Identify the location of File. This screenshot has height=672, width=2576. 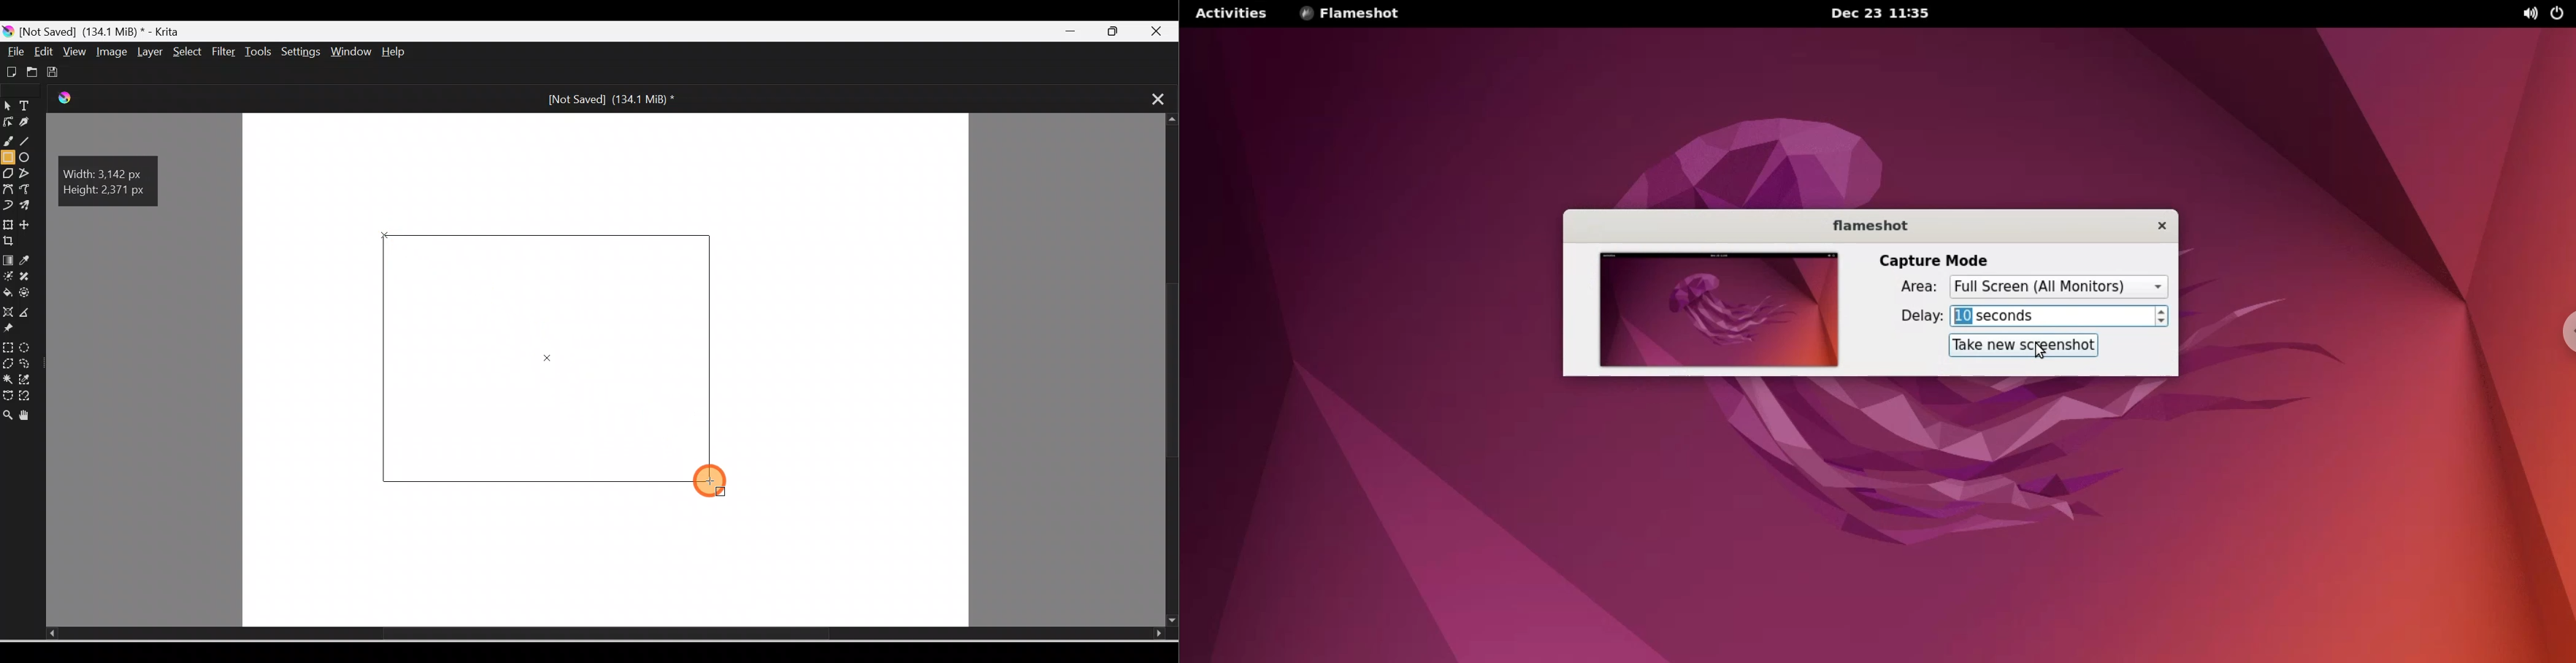
(16, 52).